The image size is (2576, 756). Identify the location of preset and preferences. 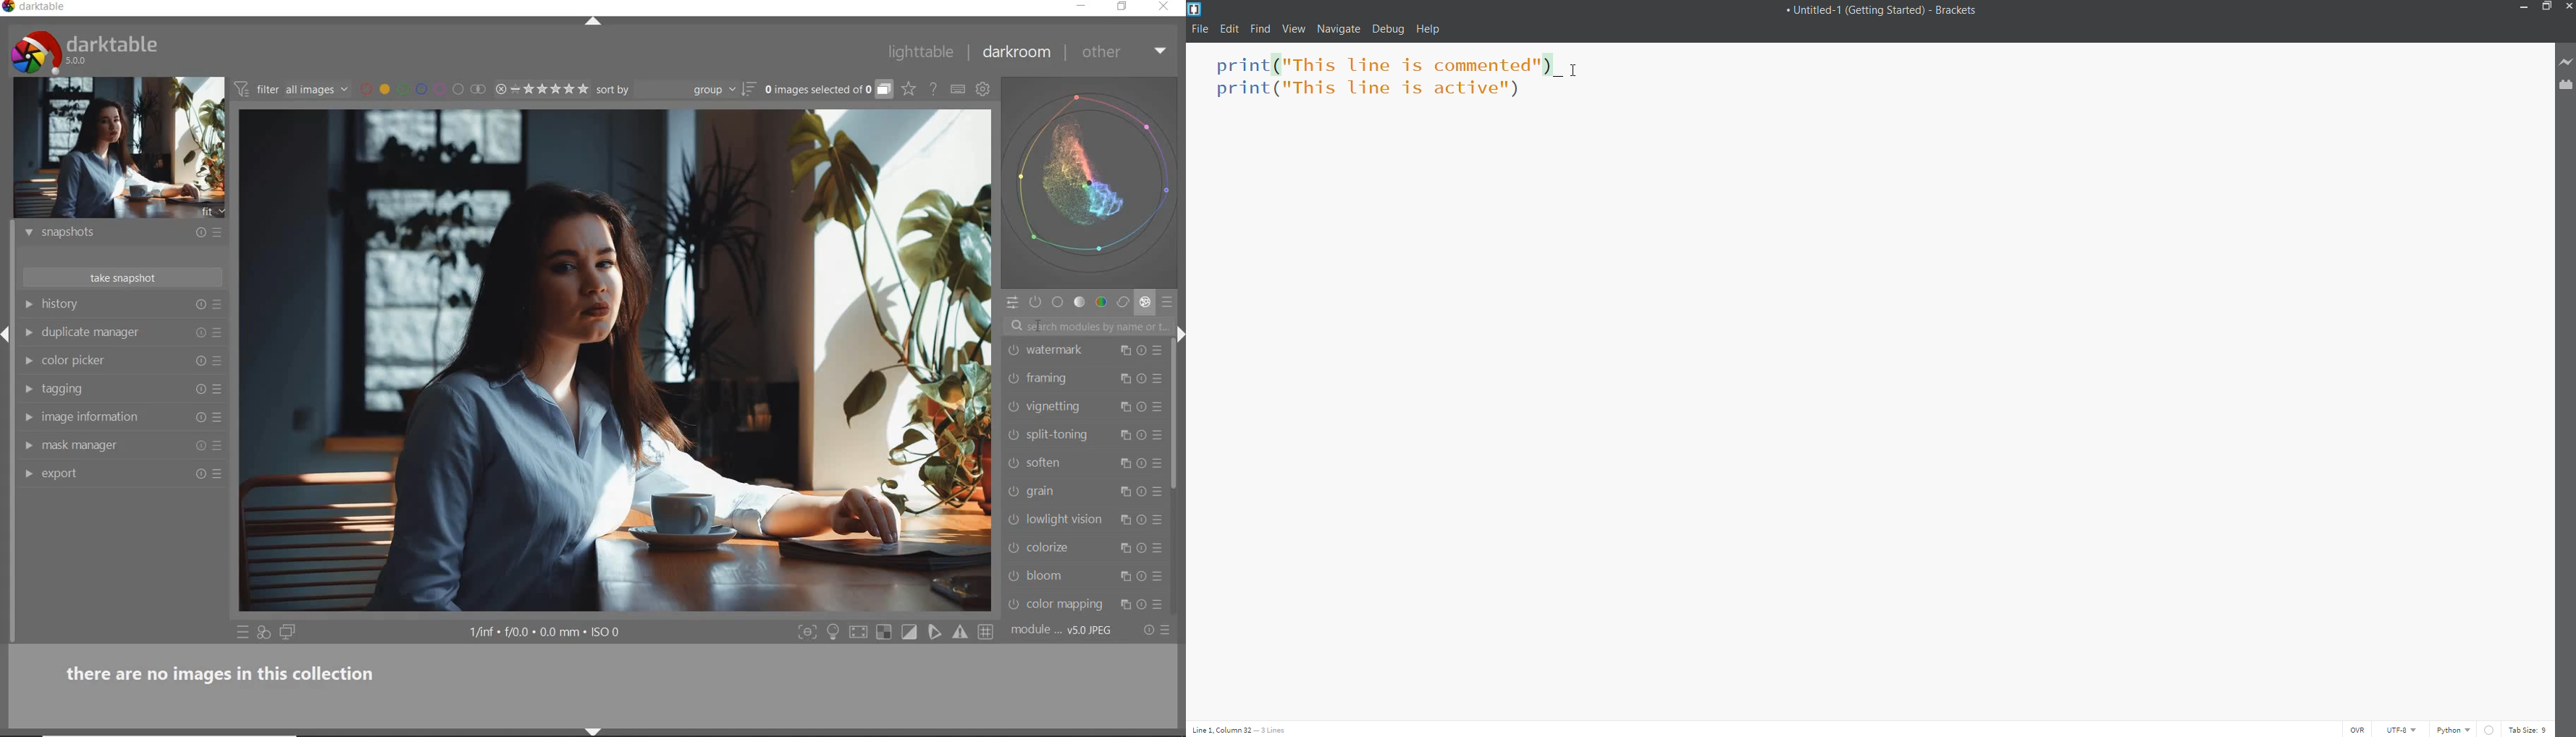
(1158, 378).